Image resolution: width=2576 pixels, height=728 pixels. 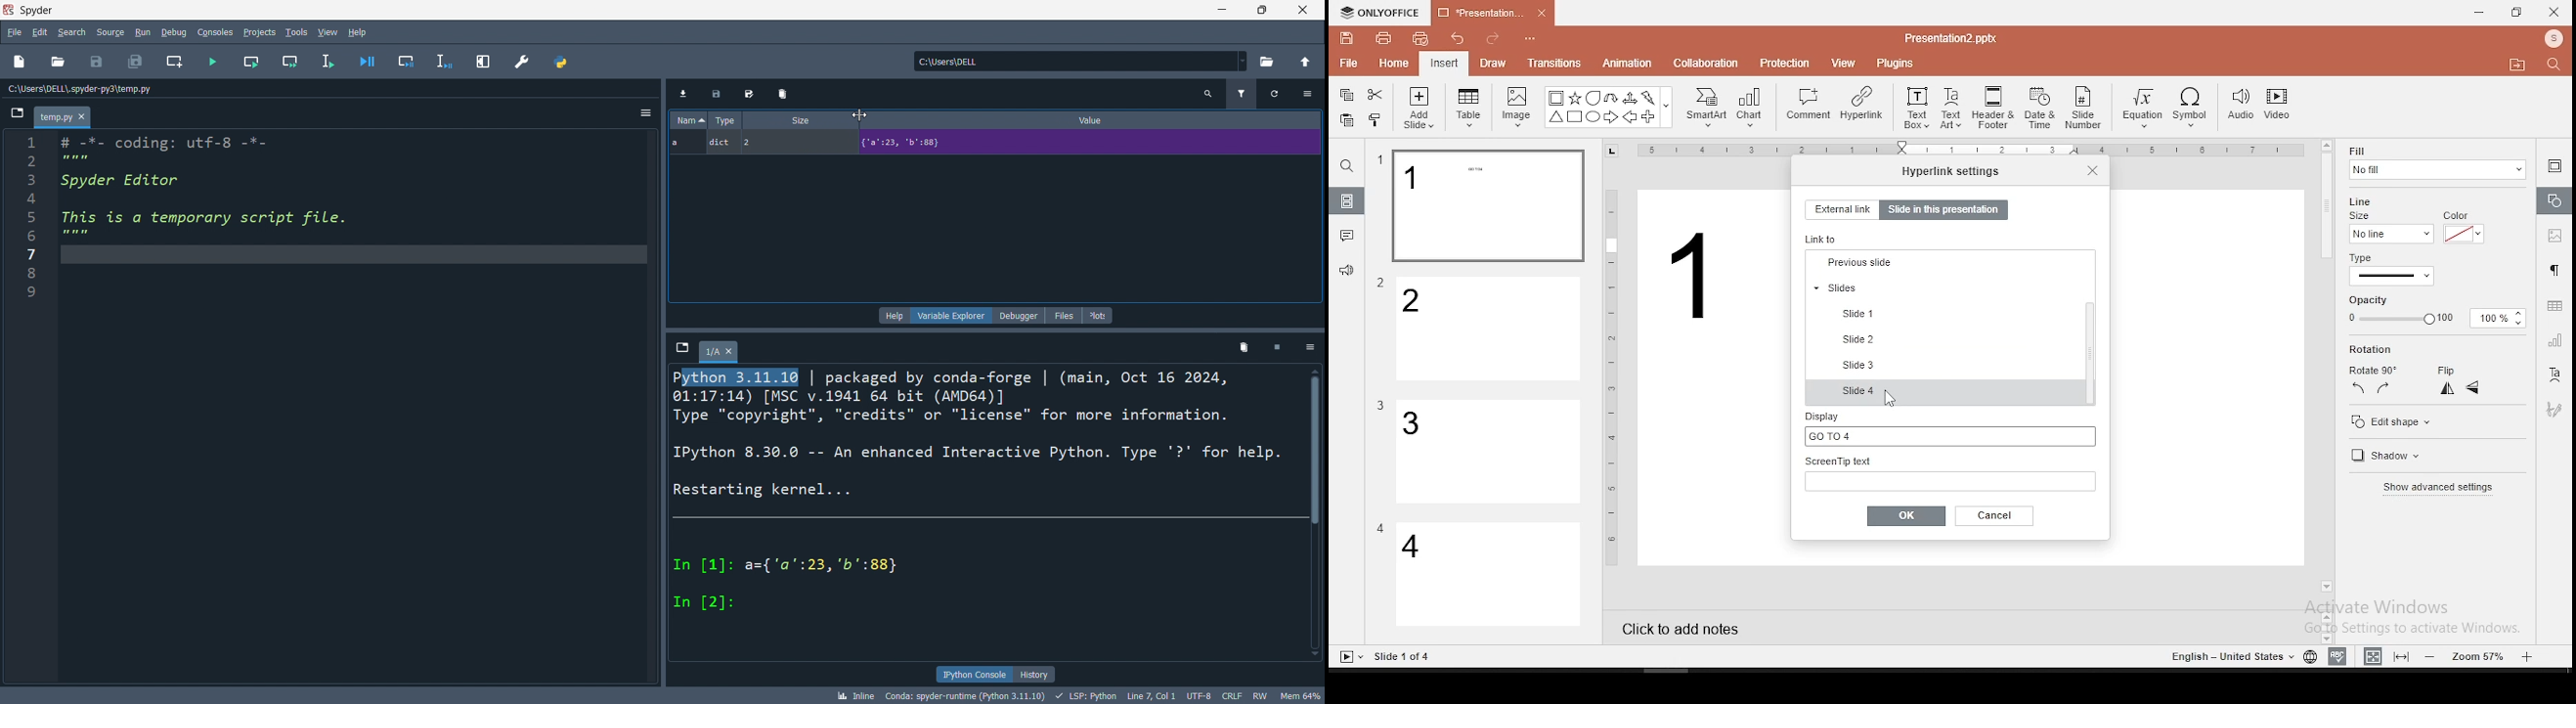 I want to click on import data, so click(x=682, y=92).